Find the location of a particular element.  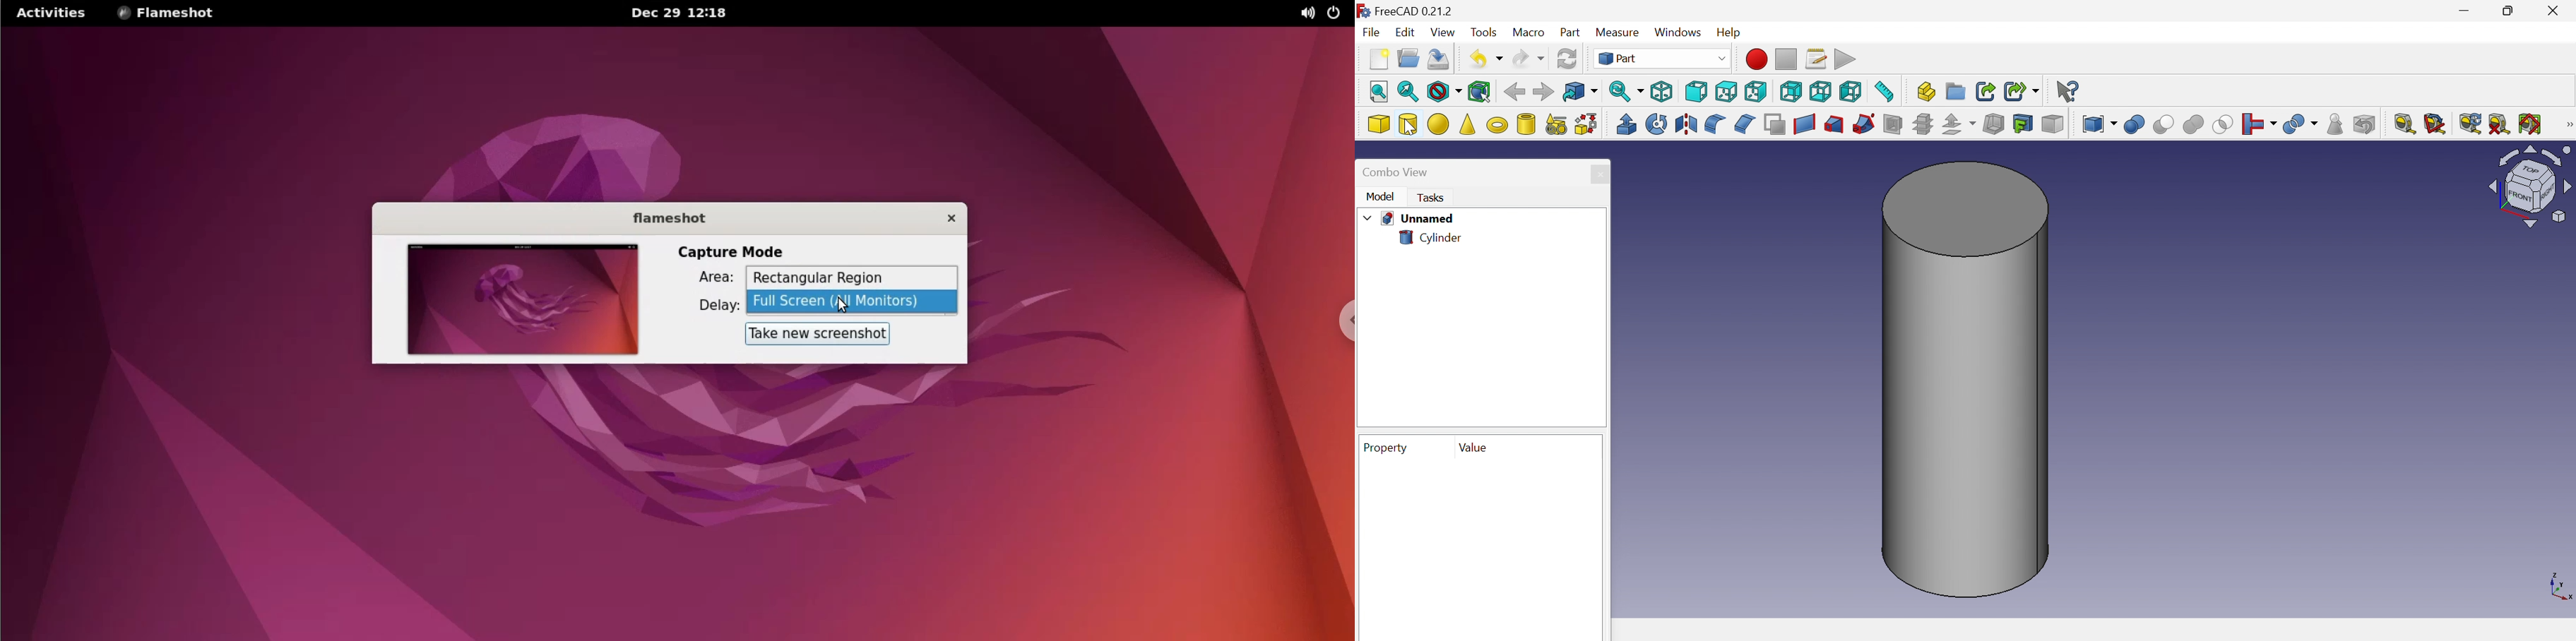

Make face from wires is located at coordinates (1775, 125).